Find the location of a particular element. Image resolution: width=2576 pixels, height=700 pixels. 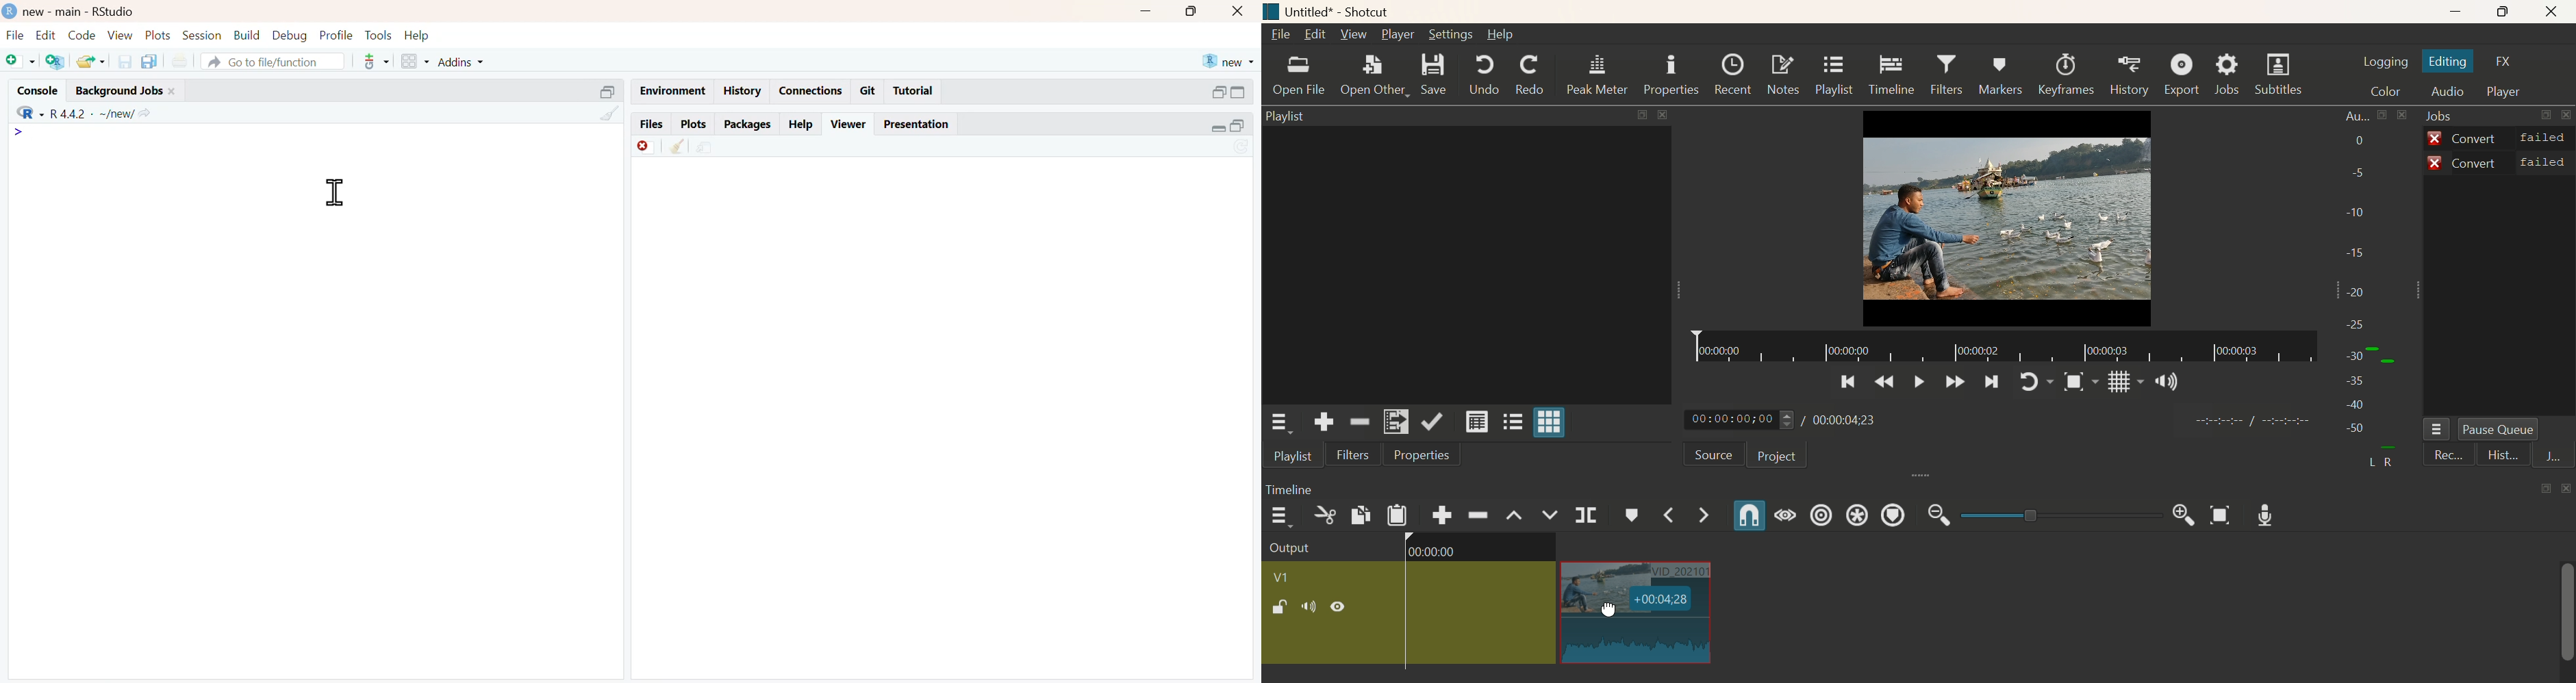

Edit is located at coordinates (44, 33).